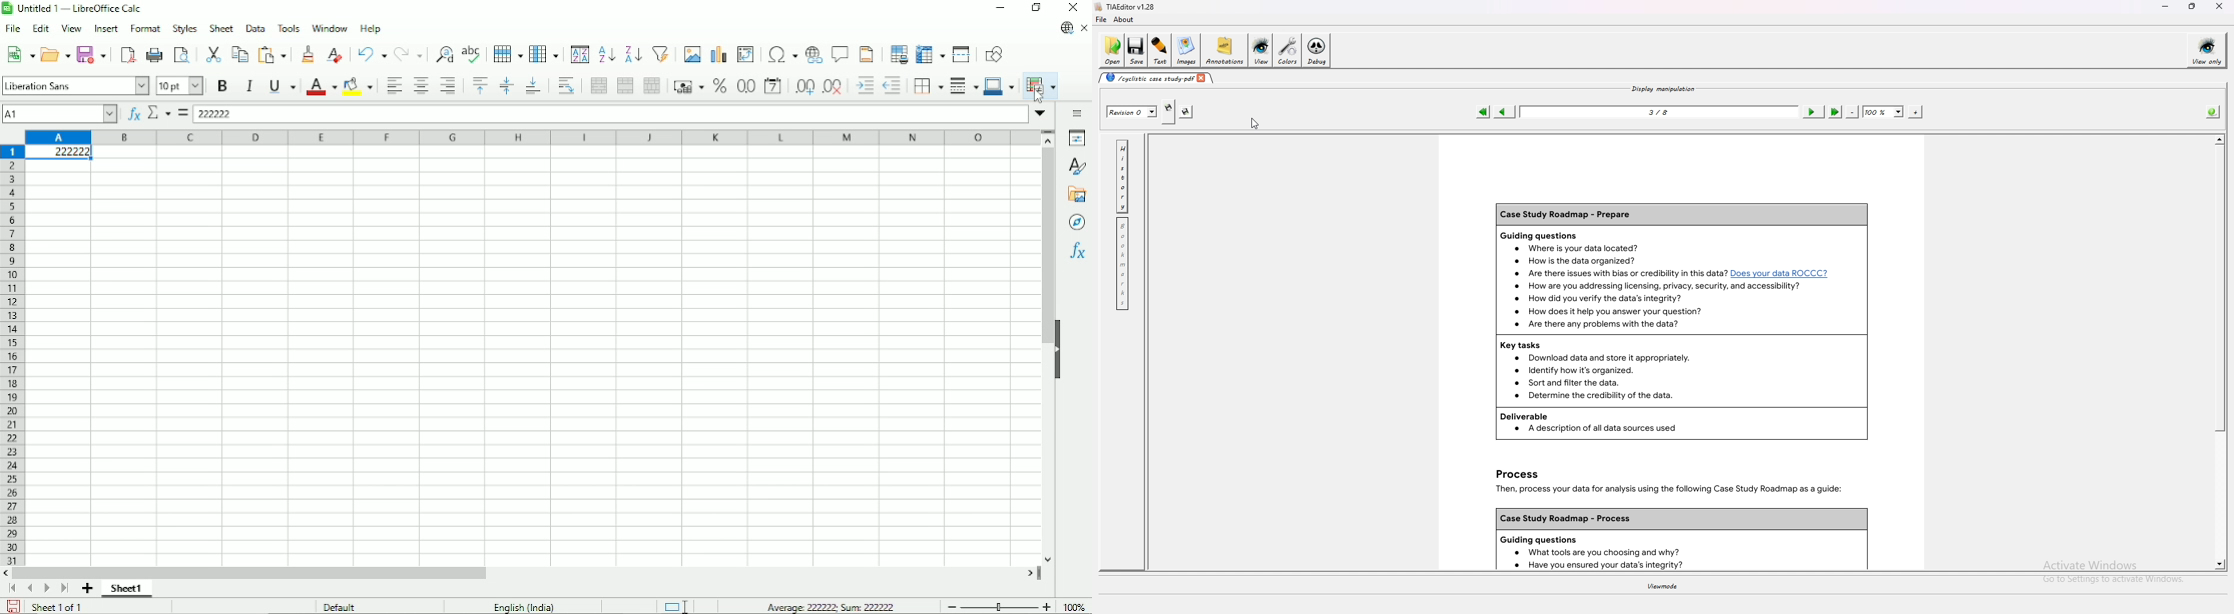 This screenshot has width=2240, height=616. What do you see at coordinates (479, 86) in the screenshot?
I see `Align top` at bounding box center [479, 86].